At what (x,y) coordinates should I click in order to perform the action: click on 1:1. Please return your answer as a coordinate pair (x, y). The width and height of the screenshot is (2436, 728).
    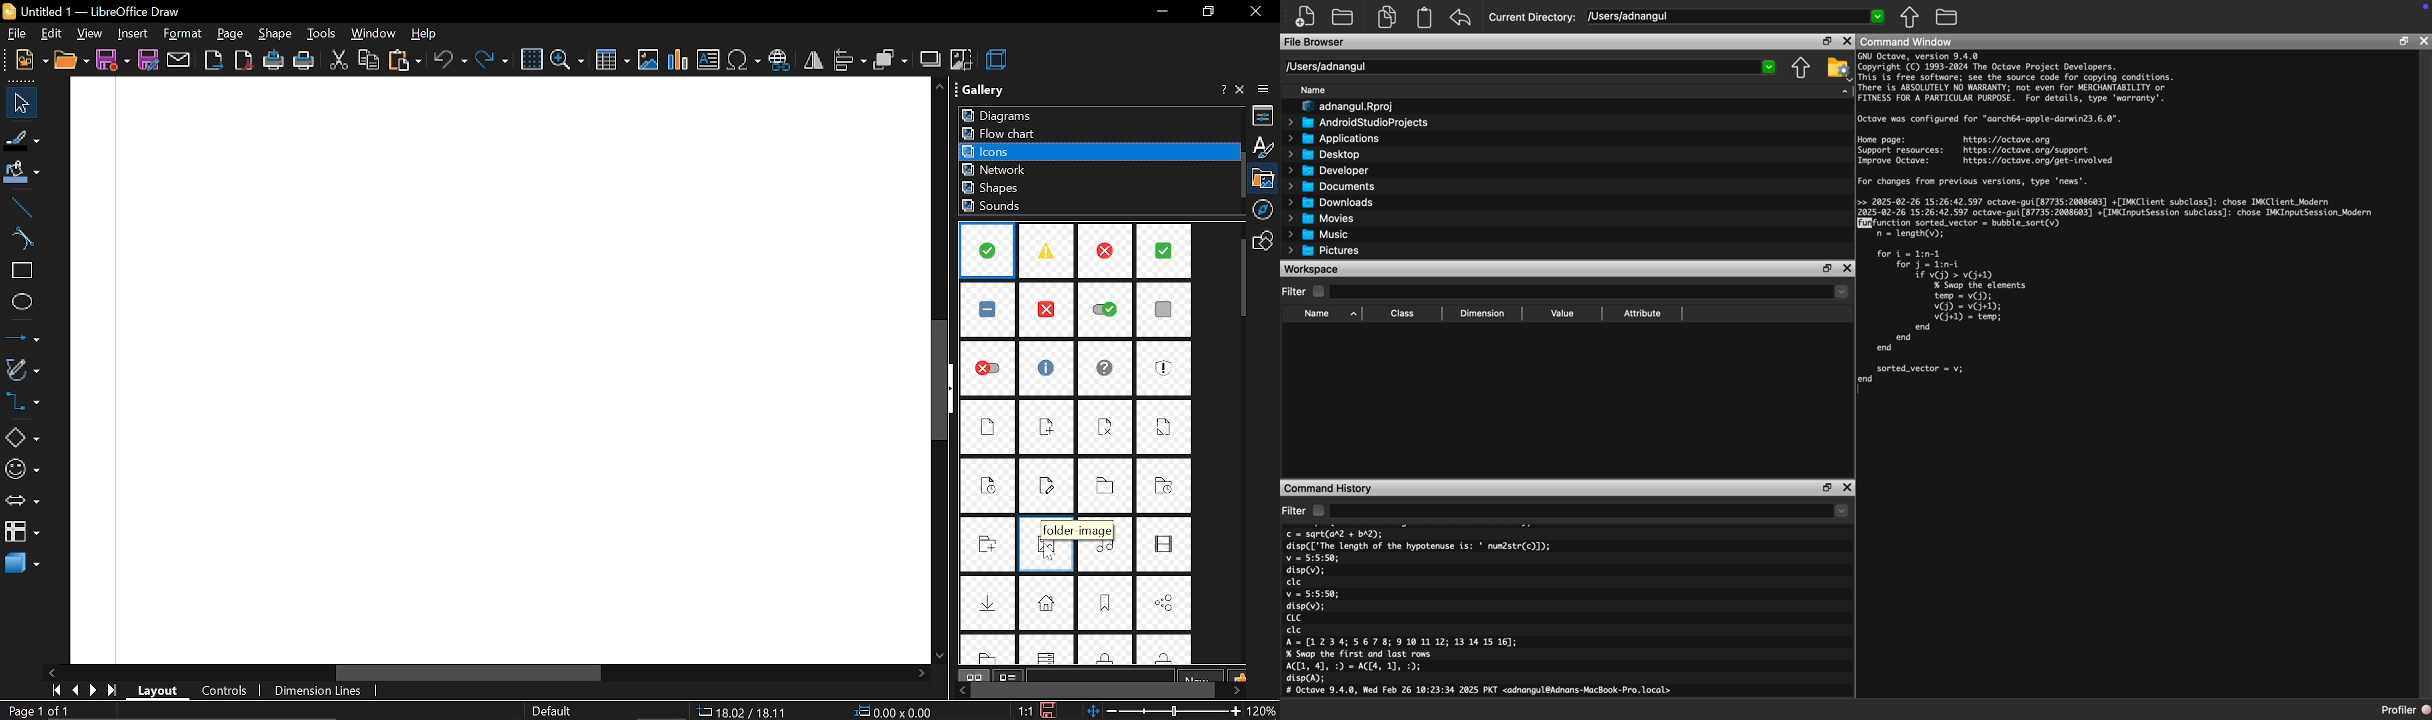
    Looking at the image, I should click on (1025, 710).